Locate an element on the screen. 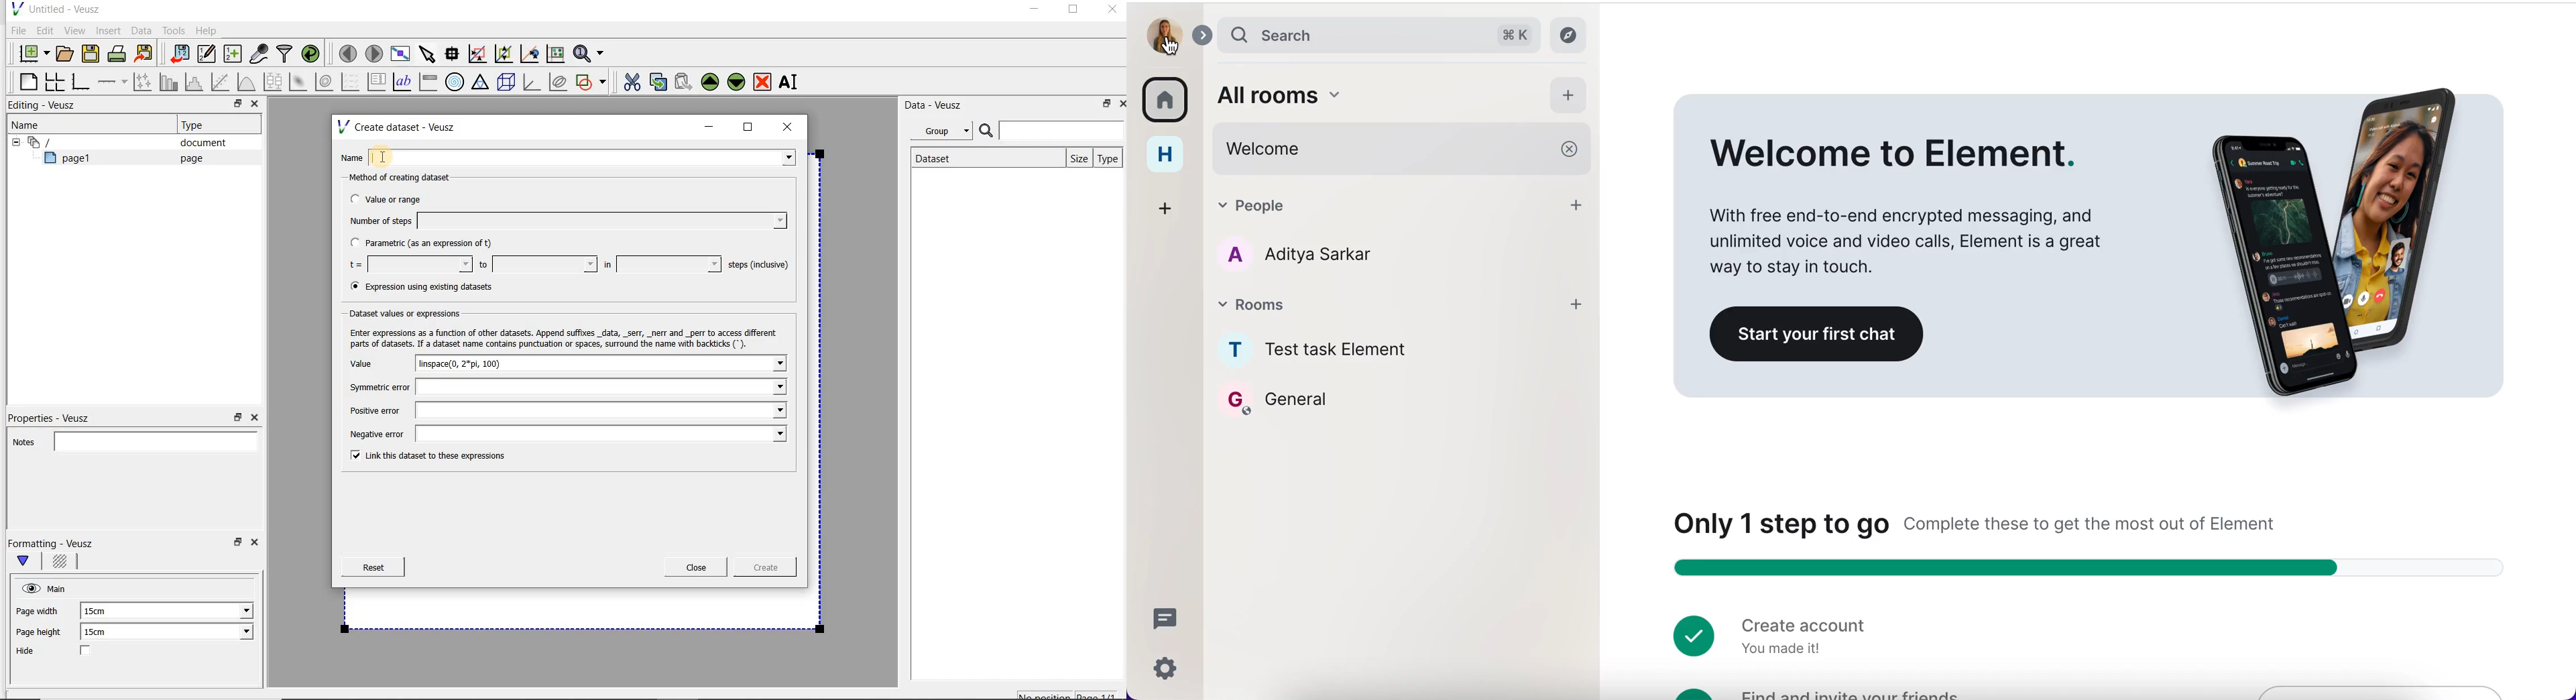 The height and width of the screenshot is (700, 2576). a aditya sarkar is located at coordinates (1343, 256).